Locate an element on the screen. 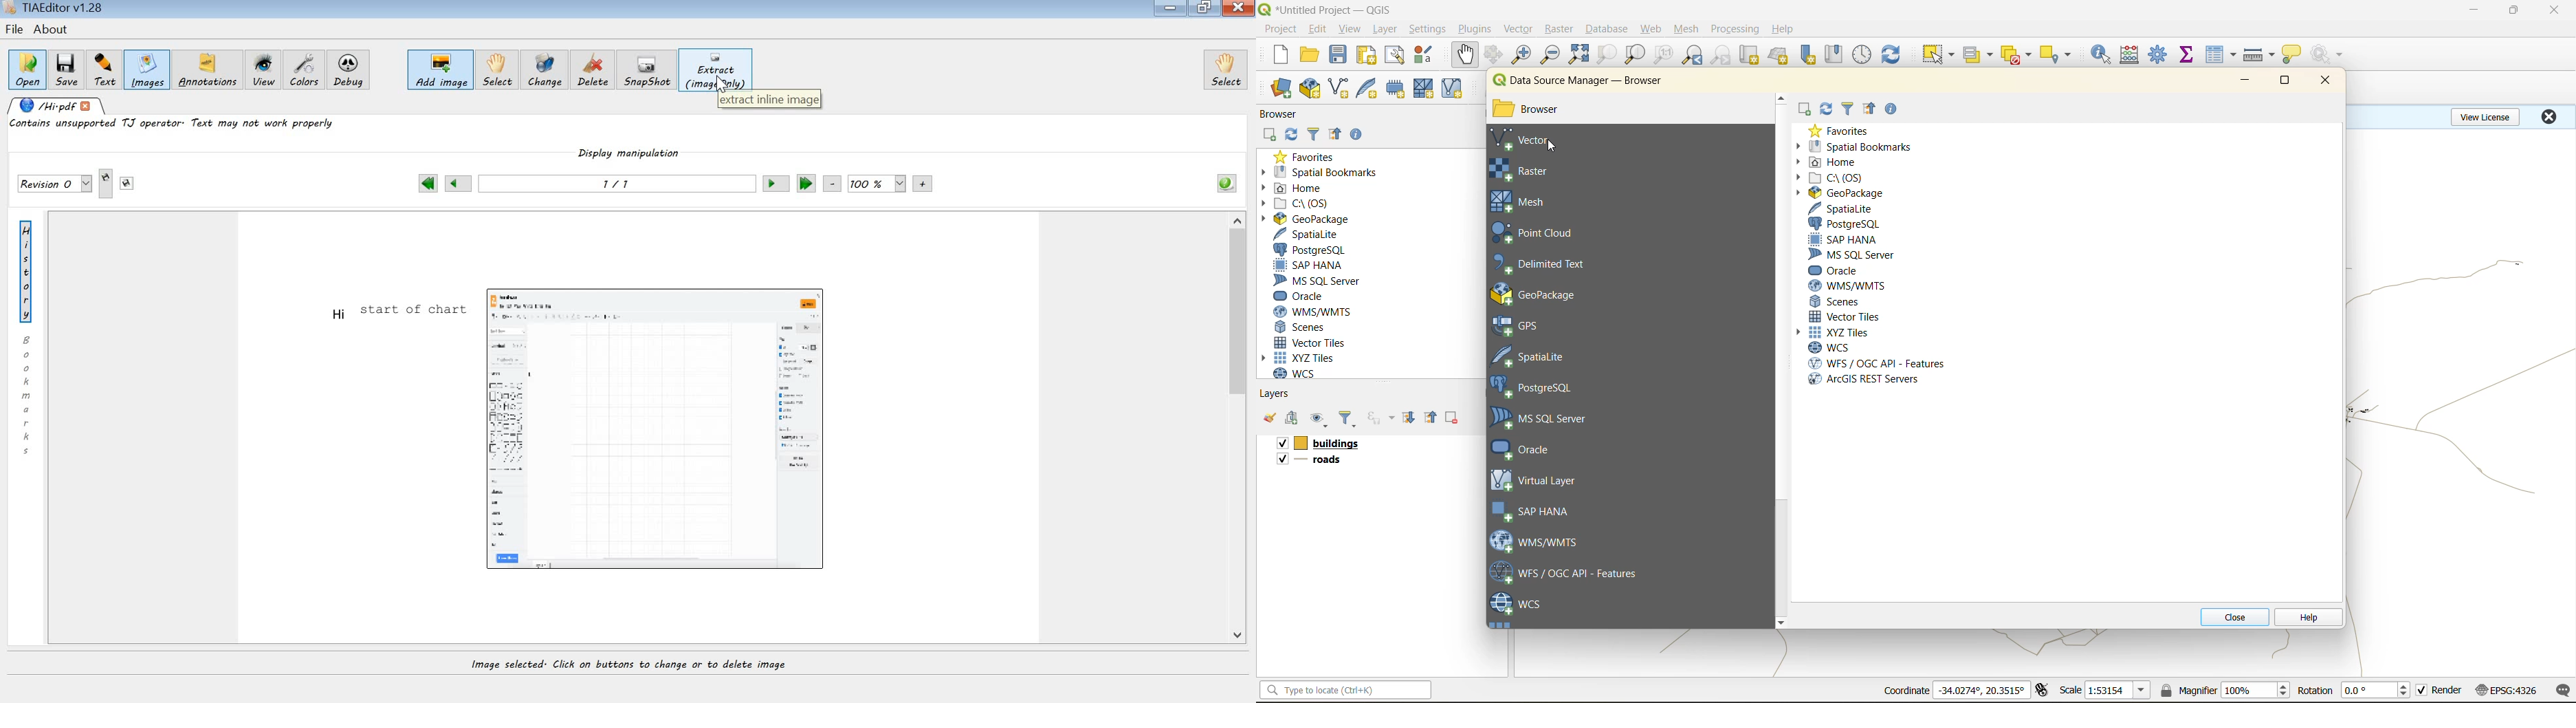 Image resolution: width=2576 pixels, height=728 pixels. wcs is located at coordinates (1517, 605).